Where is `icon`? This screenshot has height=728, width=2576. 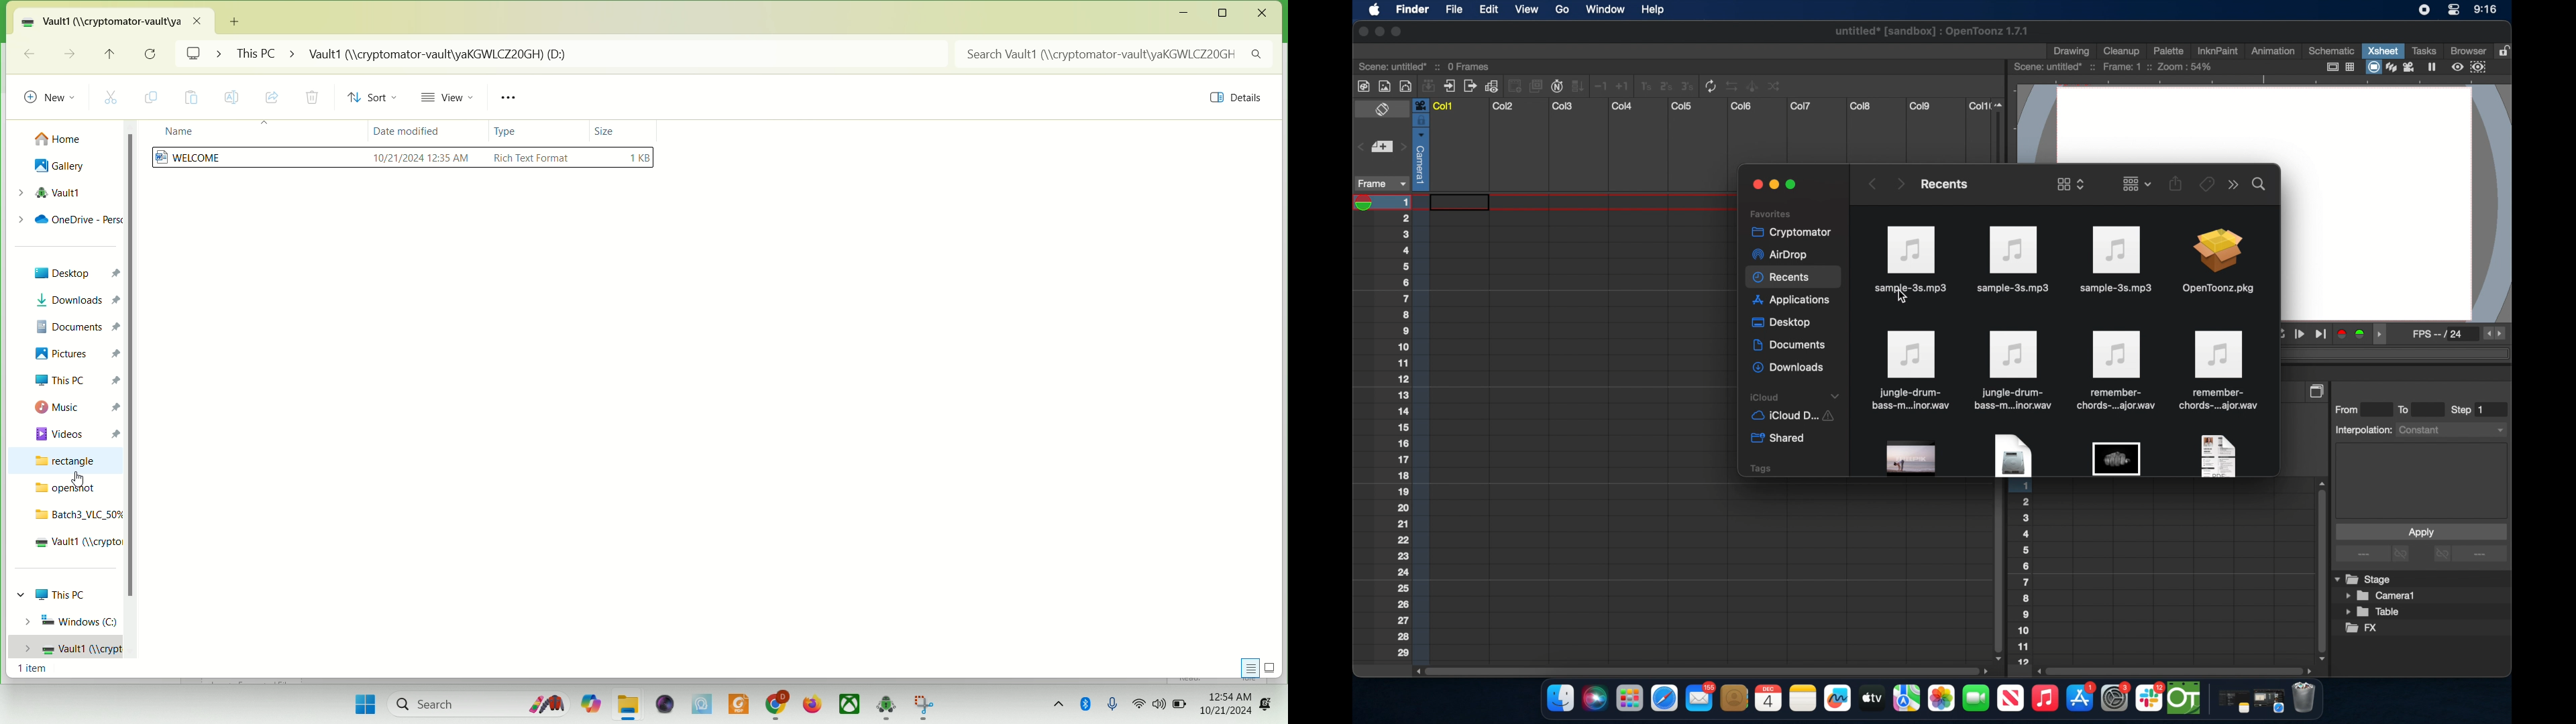 icon is located at coordinates (2013, 370).